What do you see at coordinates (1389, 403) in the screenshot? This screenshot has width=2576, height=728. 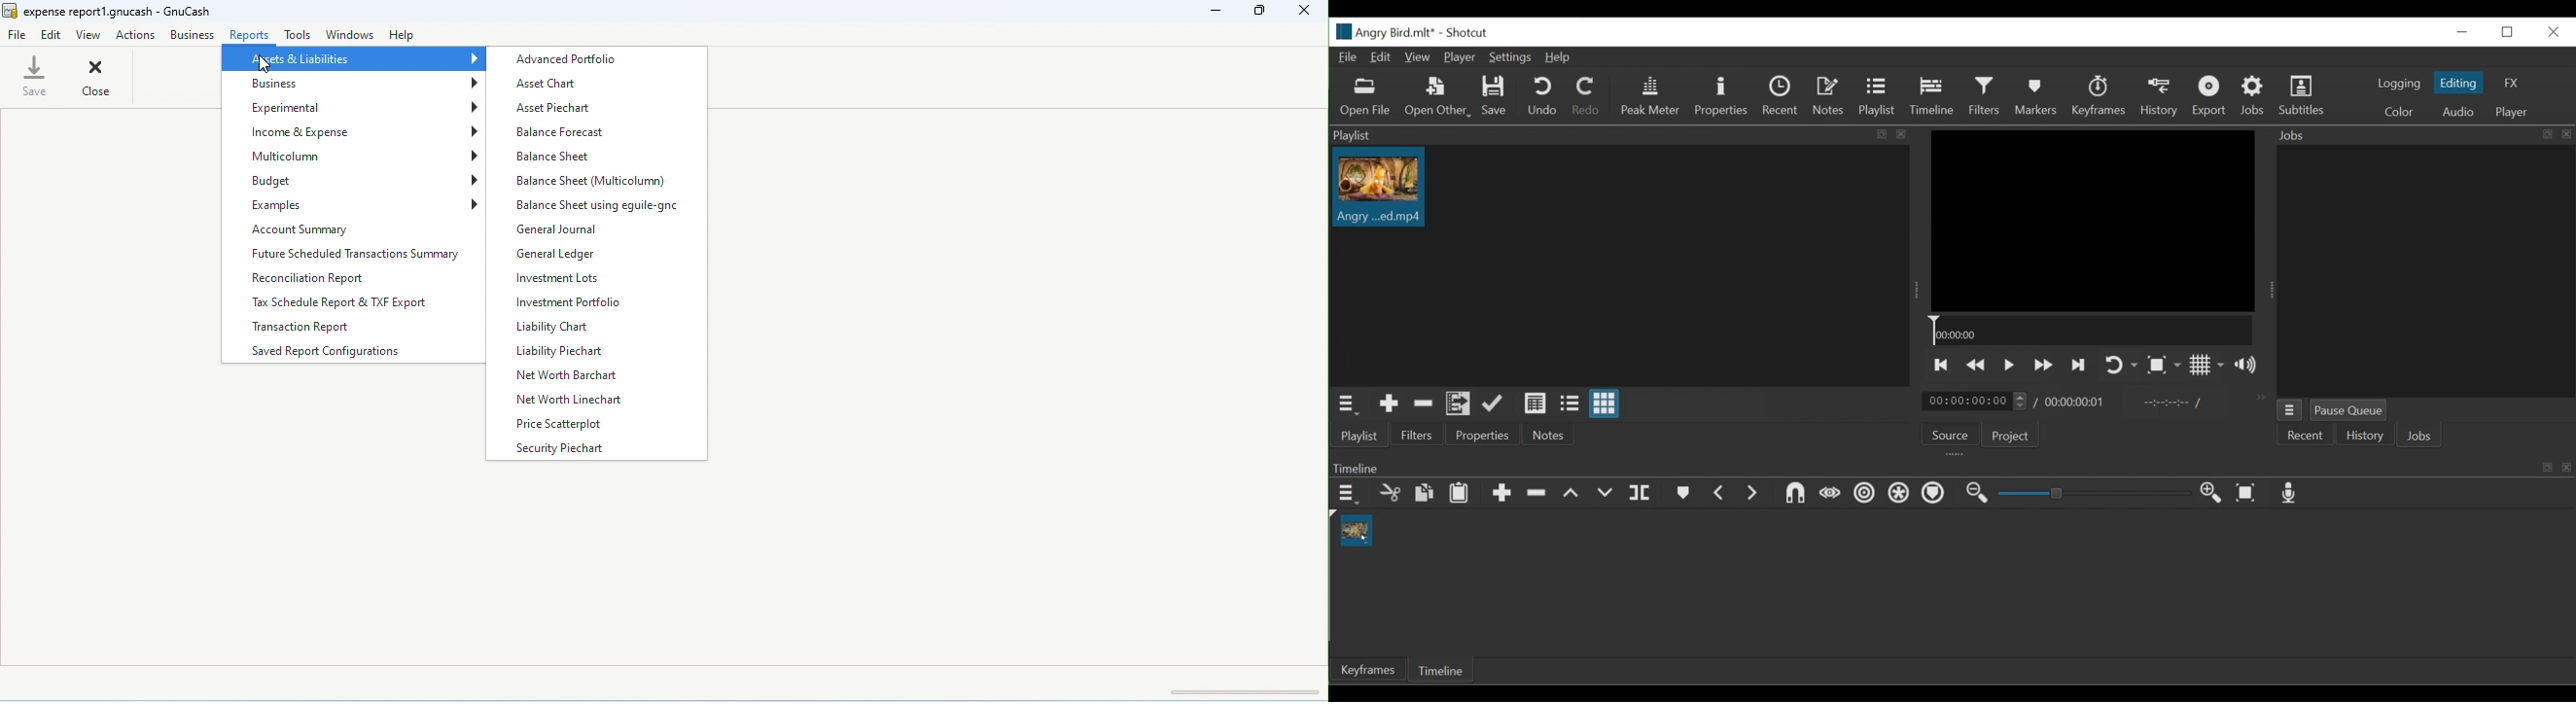 I see `Add the Source to the playlist` at bounding box center [1389, 403].